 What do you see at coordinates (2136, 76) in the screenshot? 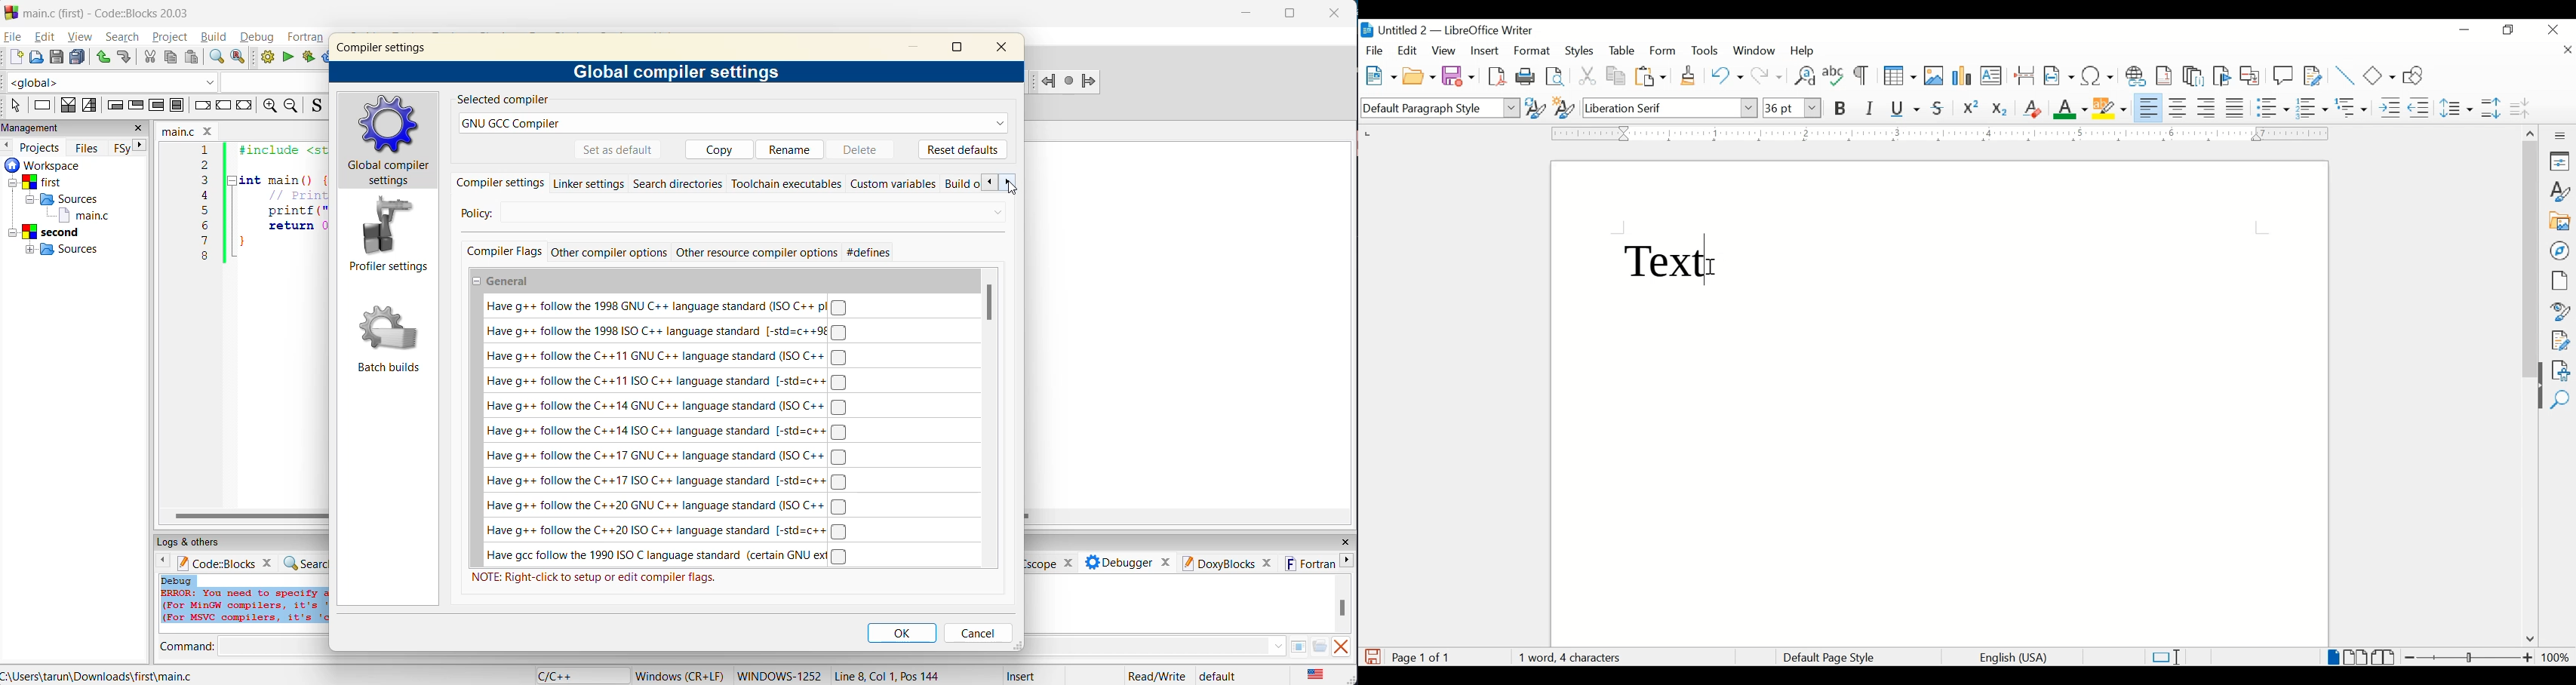
I see `insert hyperlink` at bounding box center [2136, 76].